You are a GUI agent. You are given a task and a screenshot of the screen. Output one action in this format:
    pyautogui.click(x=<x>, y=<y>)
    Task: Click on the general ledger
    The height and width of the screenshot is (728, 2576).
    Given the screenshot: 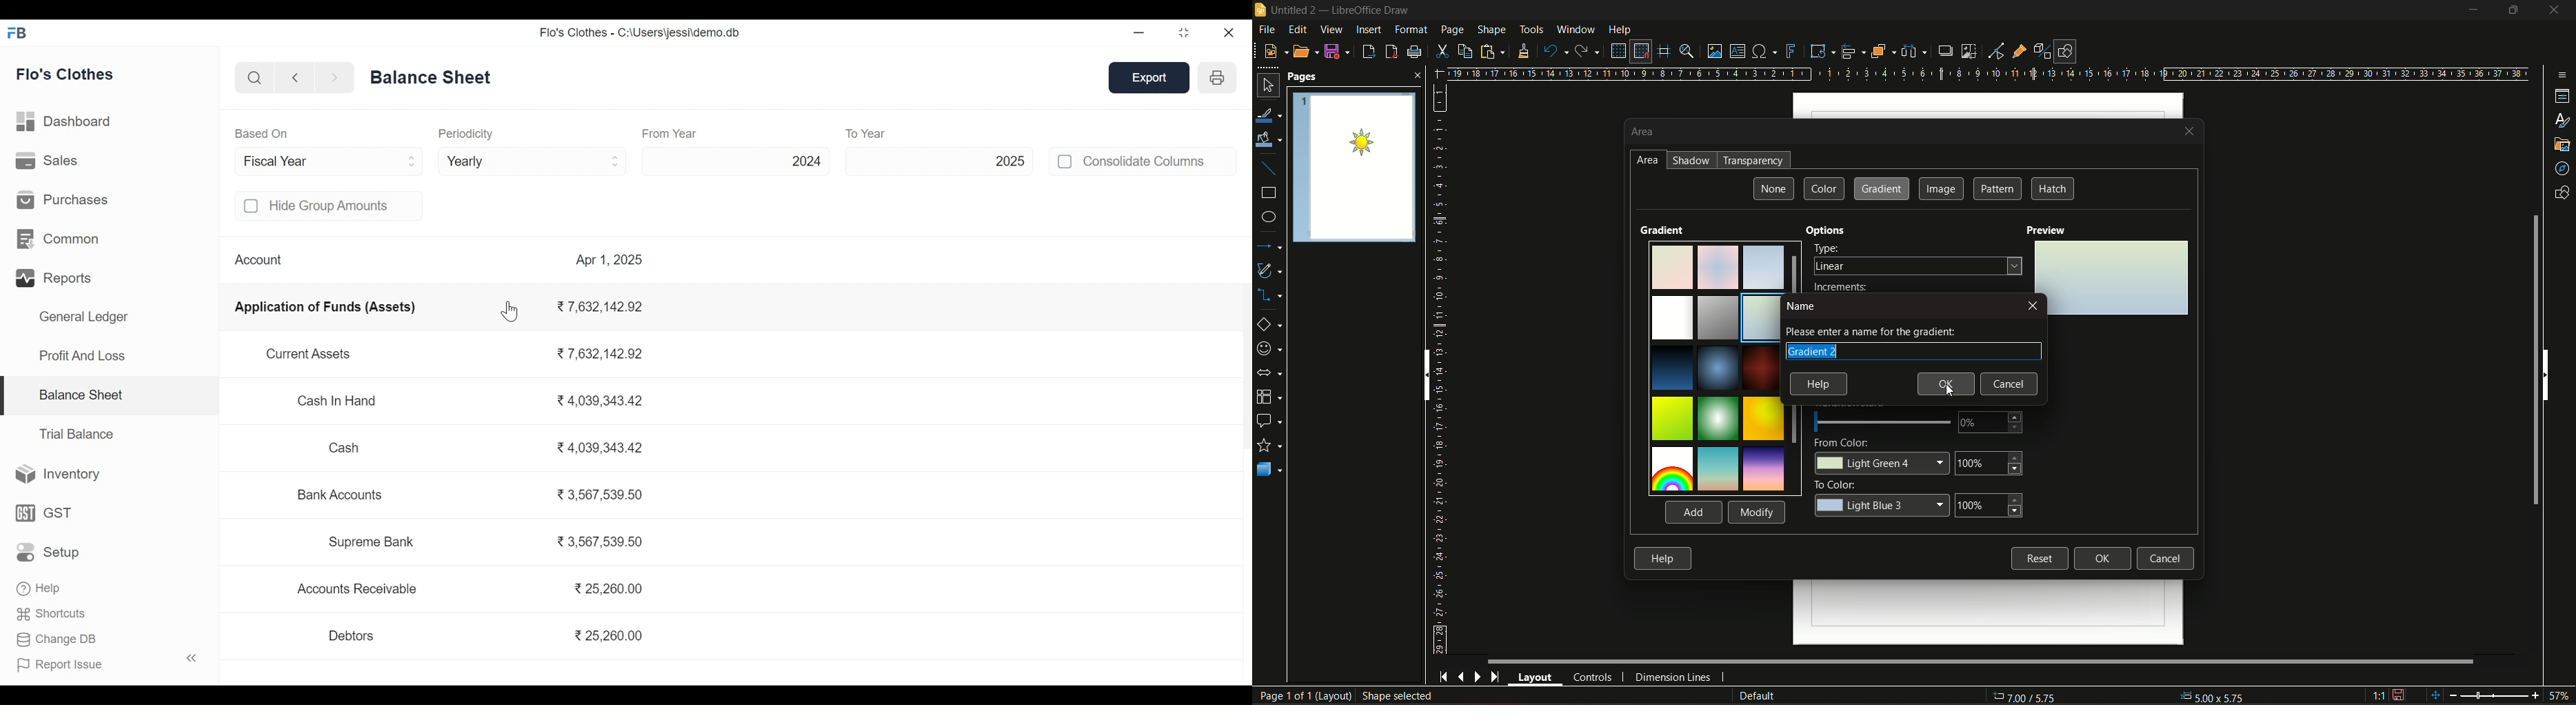 What is the action you would take?
    pyautogui.click(x=434, y=76)
    